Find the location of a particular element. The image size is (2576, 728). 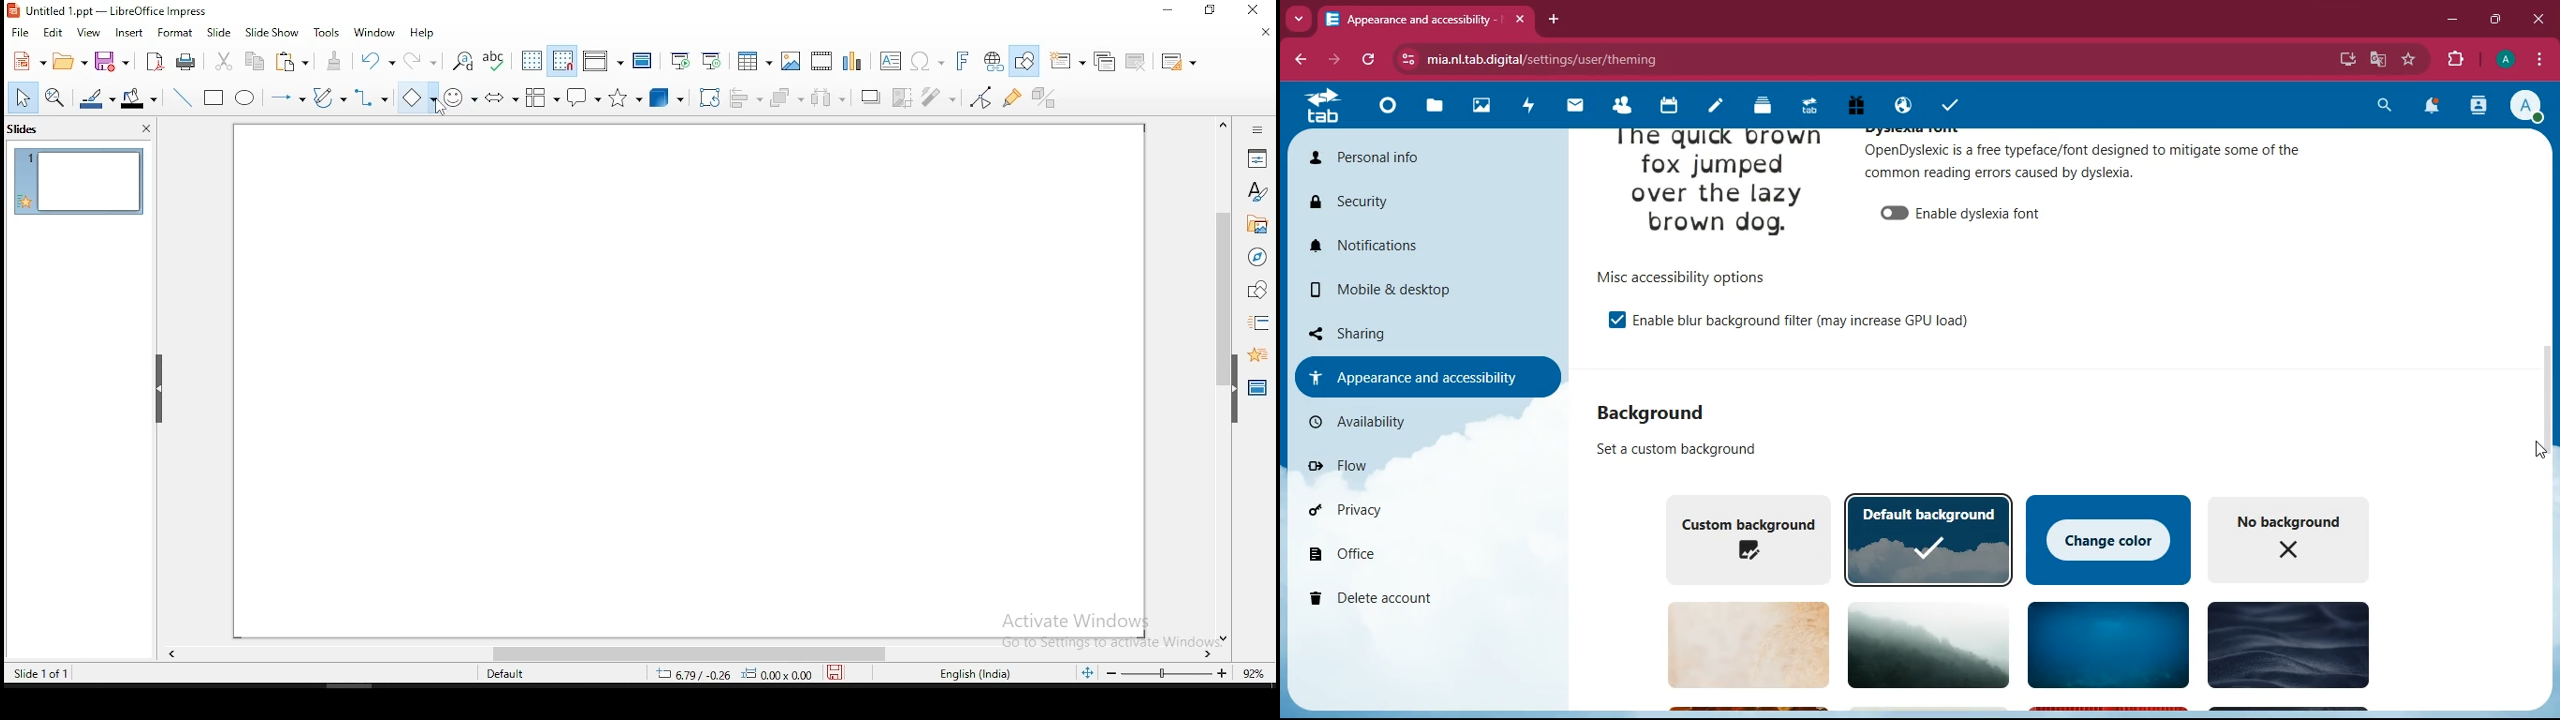

security is located at coordinates (1419, 204).